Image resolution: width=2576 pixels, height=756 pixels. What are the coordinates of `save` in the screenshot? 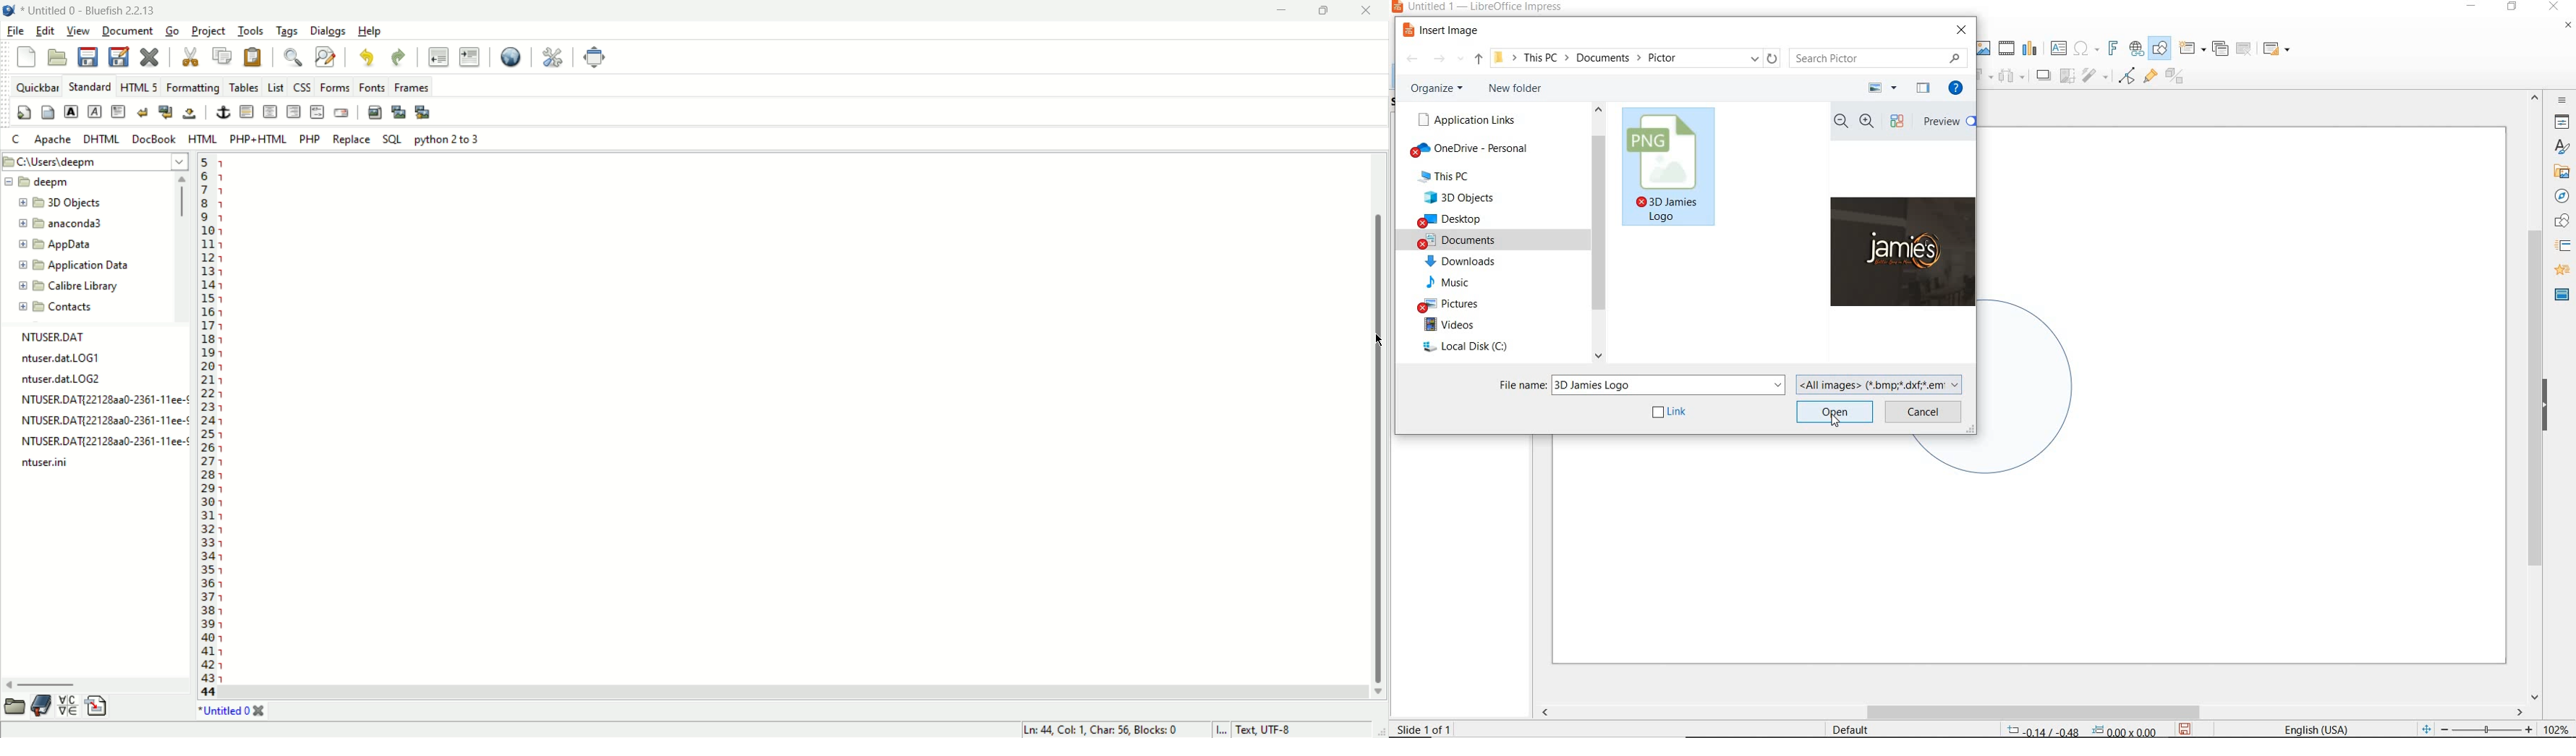 It's located at (2185, 729).